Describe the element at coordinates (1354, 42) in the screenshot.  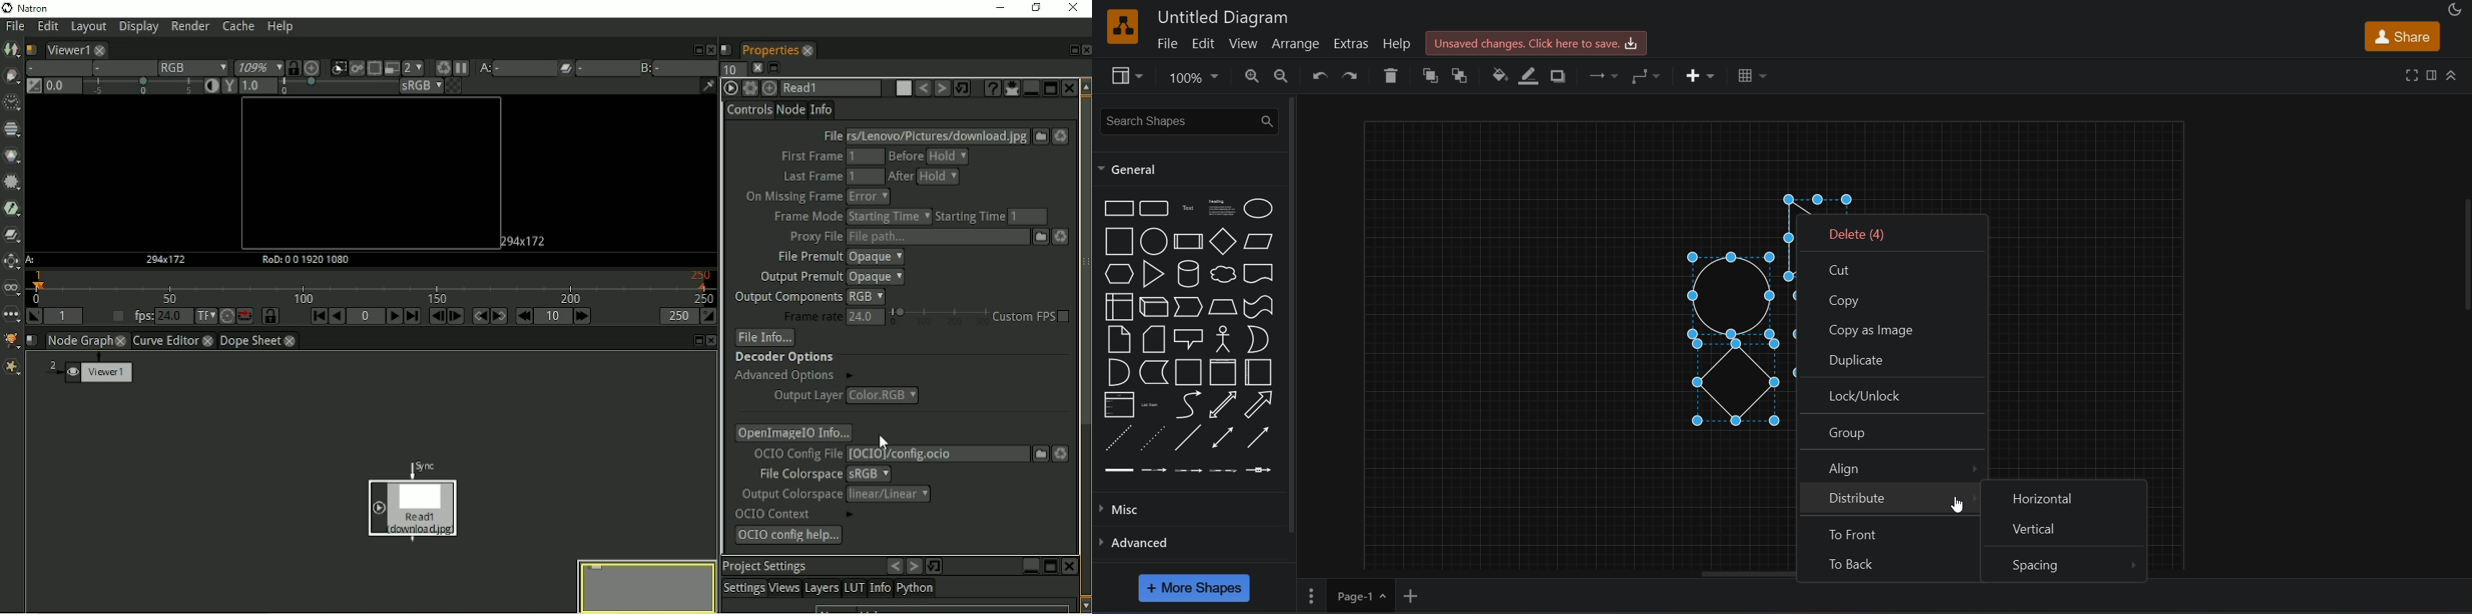
I see `extras` at that location.